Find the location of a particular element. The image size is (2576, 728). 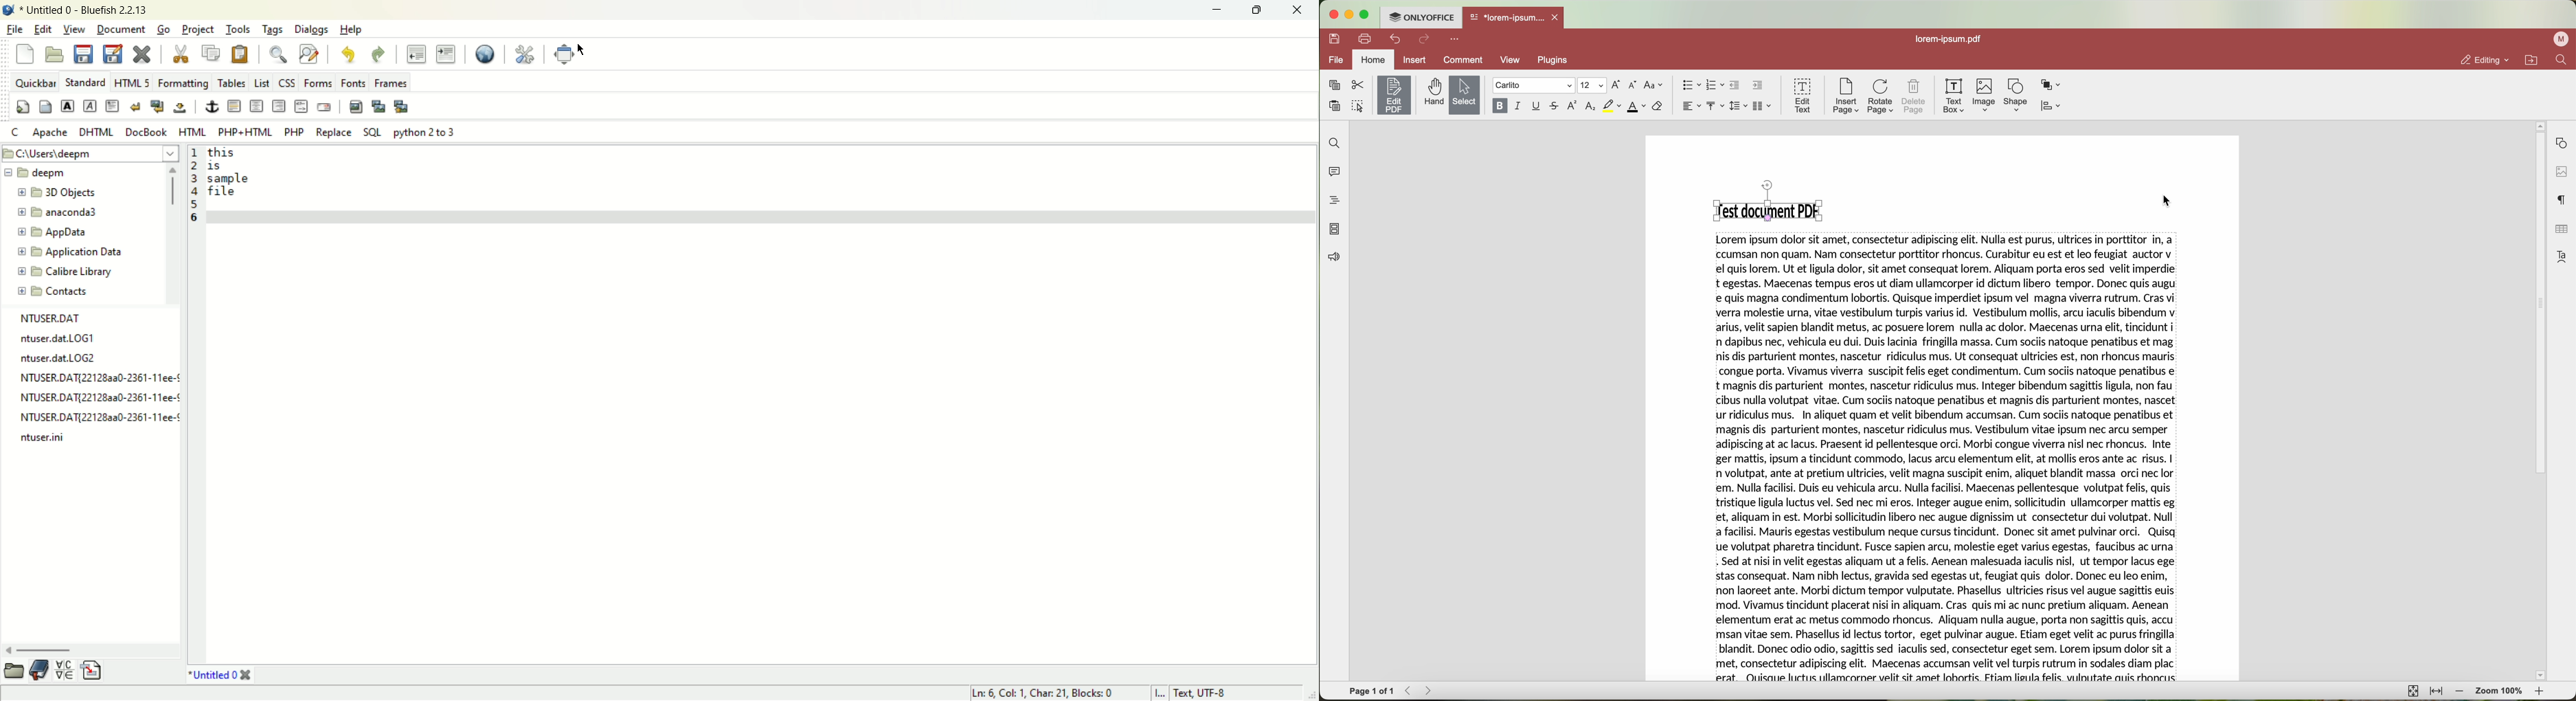

customize quick access toolbar is located at coordinates (1455, 40).